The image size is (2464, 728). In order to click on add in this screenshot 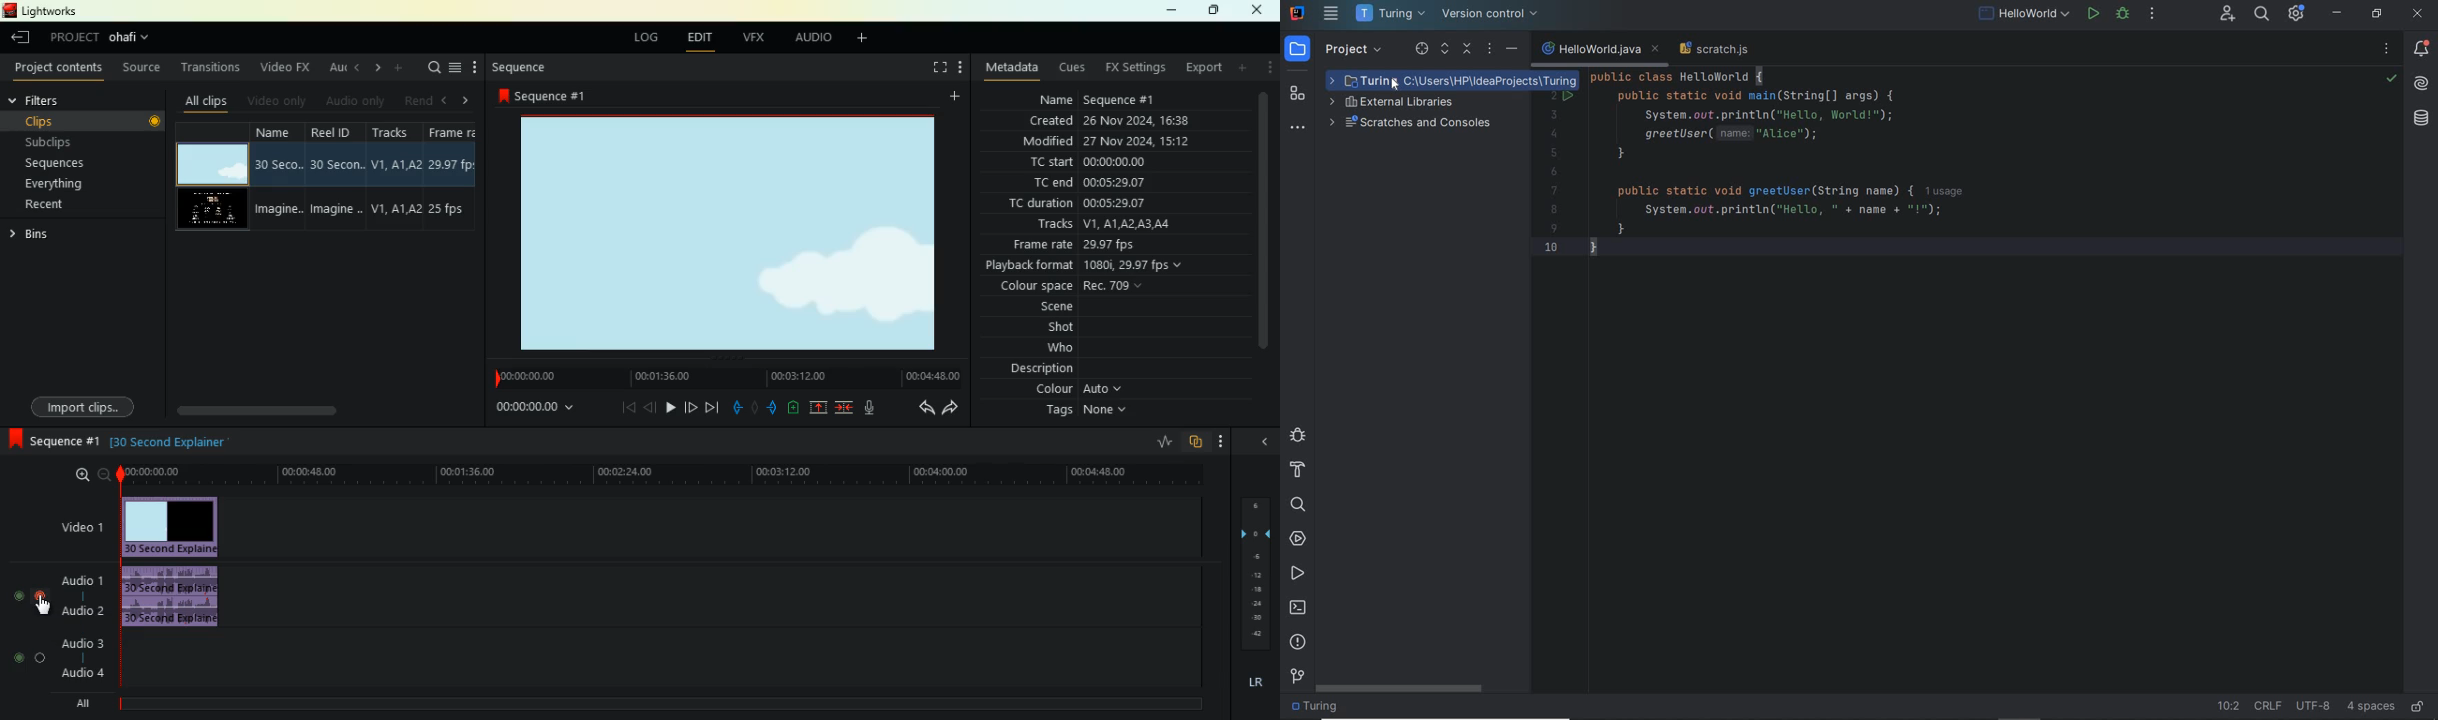, I will do `click(858, 41)`.